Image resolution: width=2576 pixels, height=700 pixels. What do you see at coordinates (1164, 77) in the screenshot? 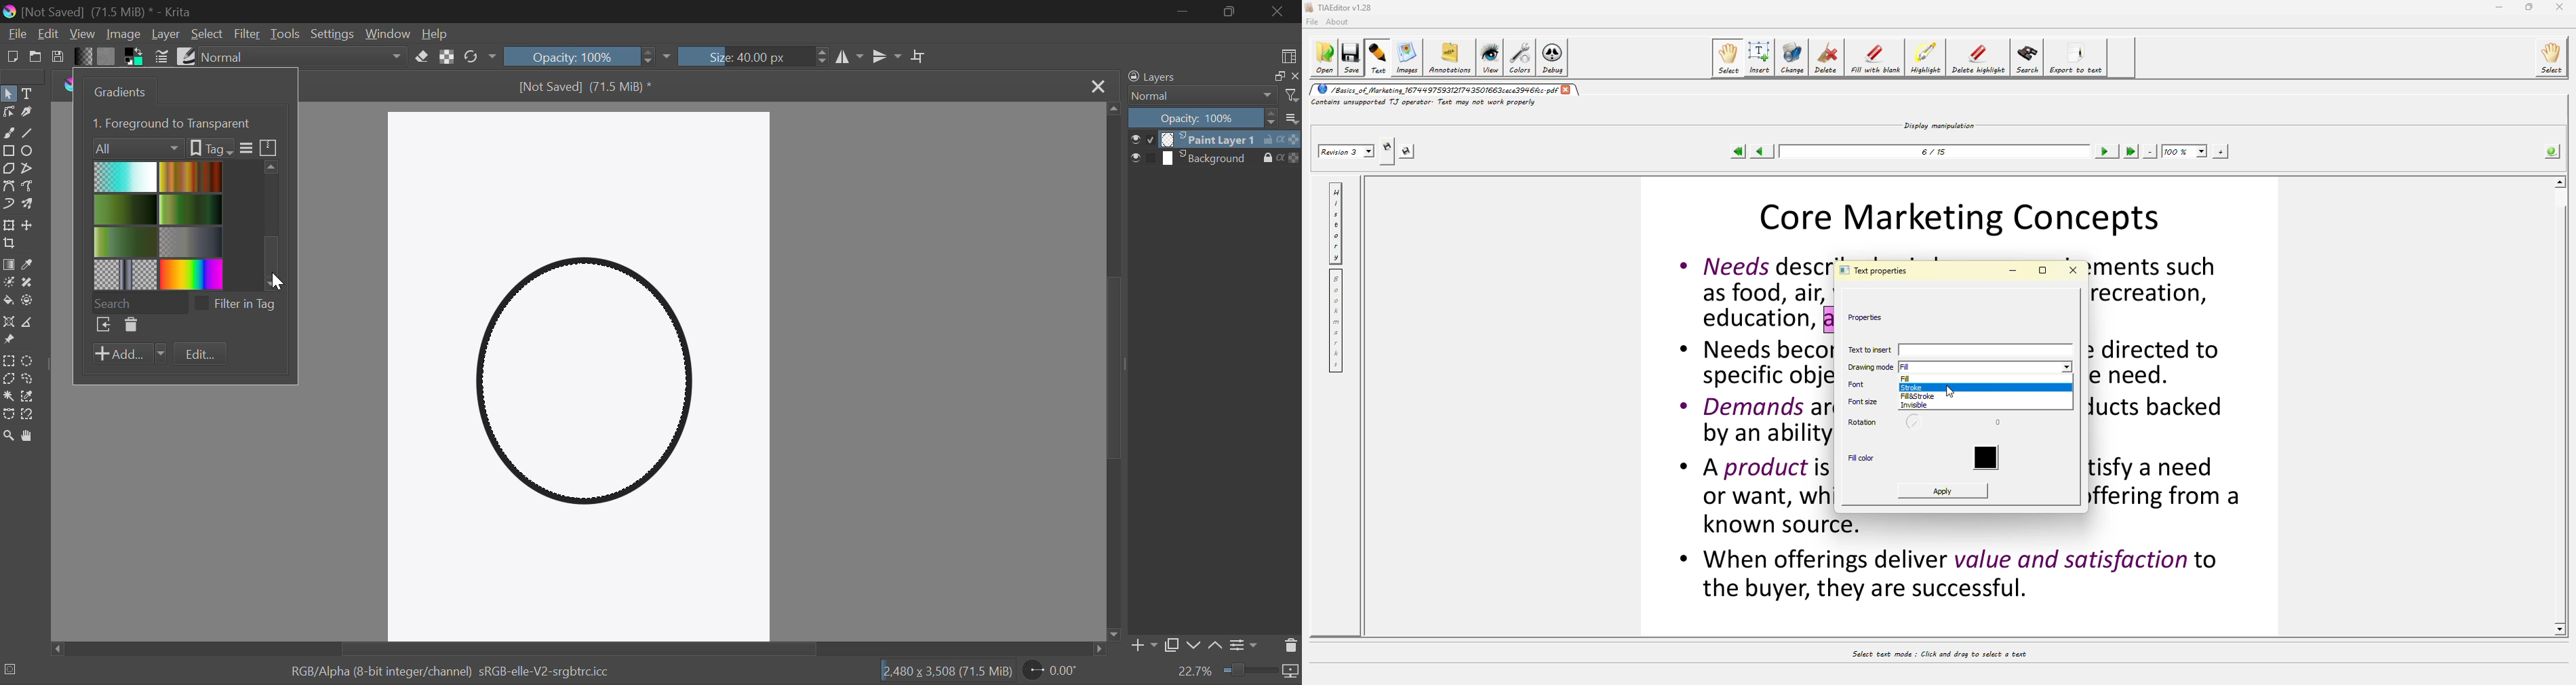
I see `Layers Docker` at bounding box center [1164, 77].